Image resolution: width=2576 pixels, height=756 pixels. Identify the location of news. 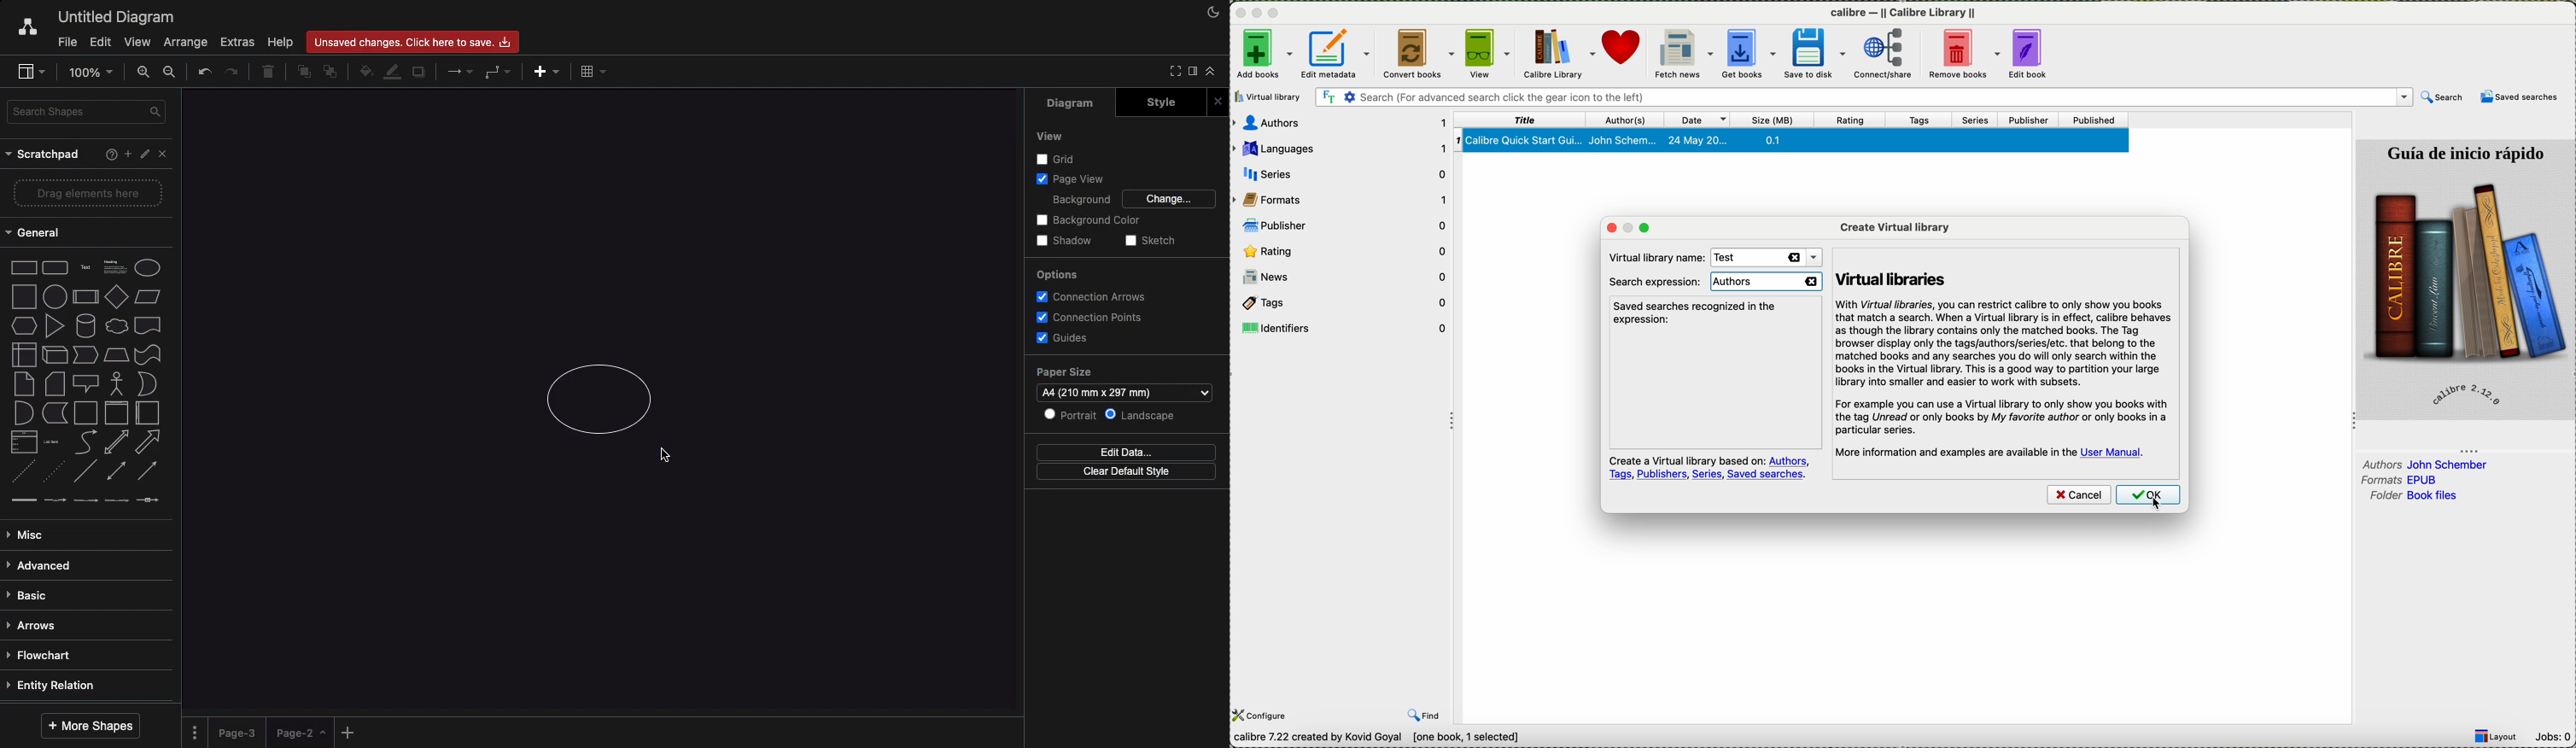
(1345, 279).